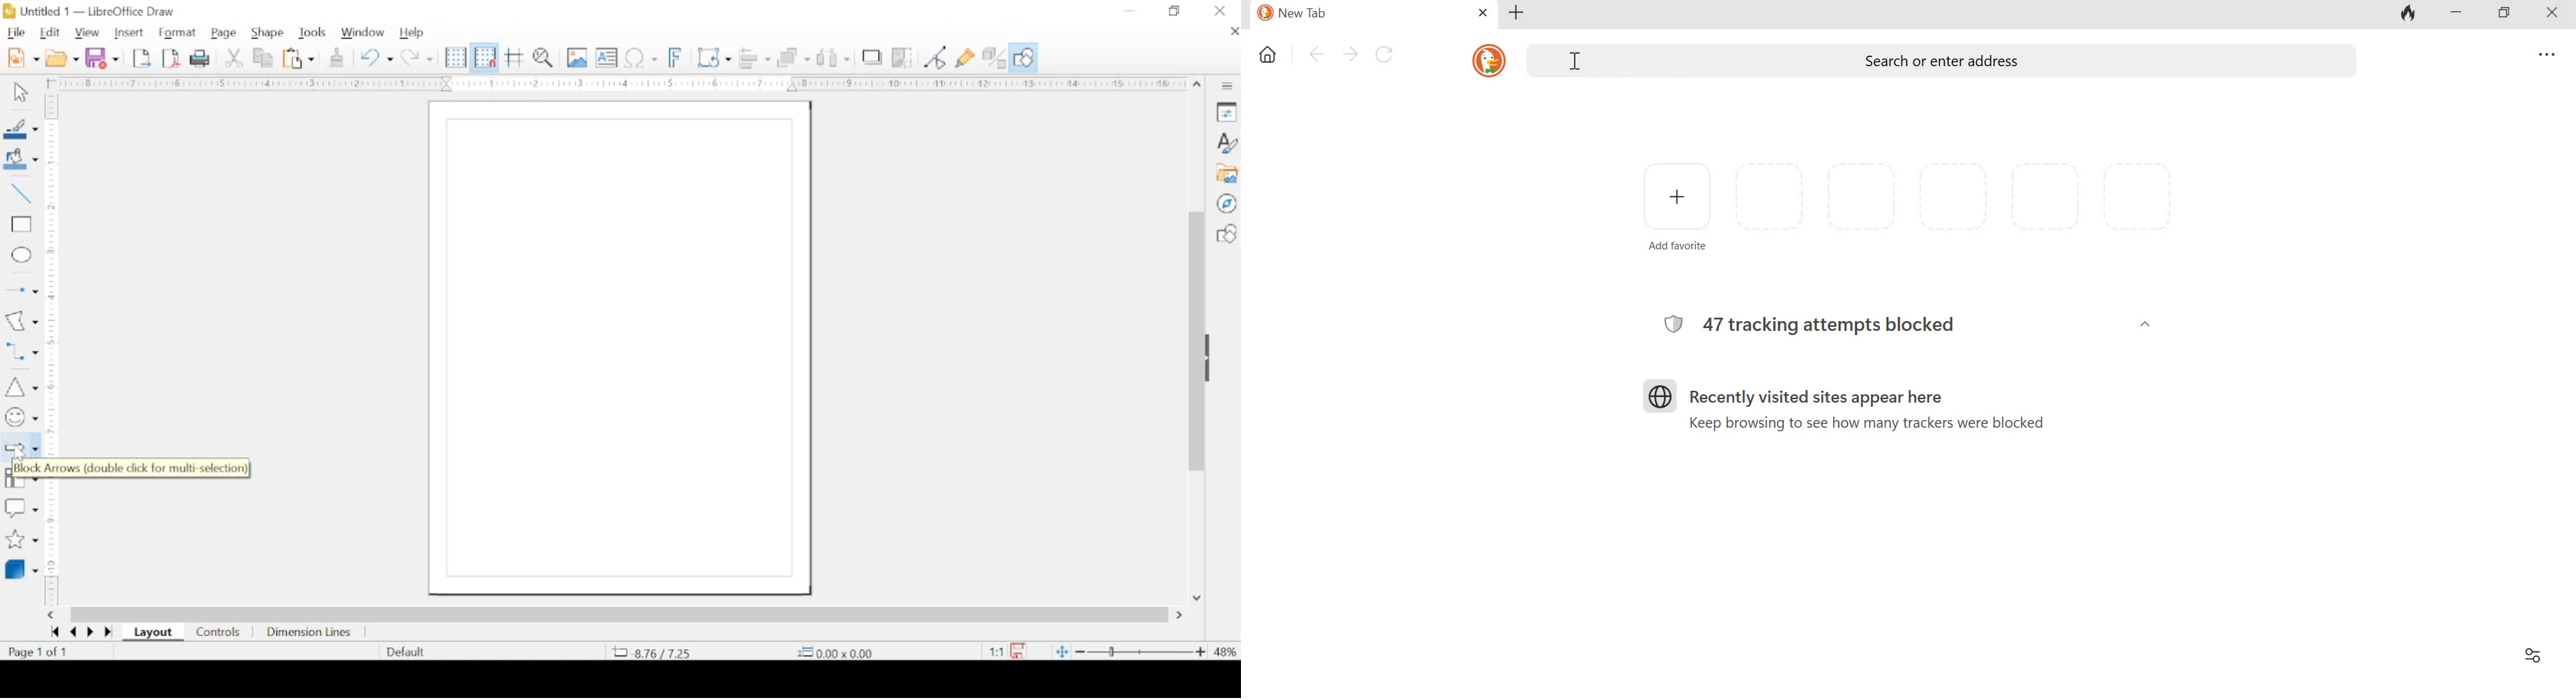  What do you see at coordinates (1025, 57) in the screenshot?
I see `show draw functions` at bounding box center [1025, 57].